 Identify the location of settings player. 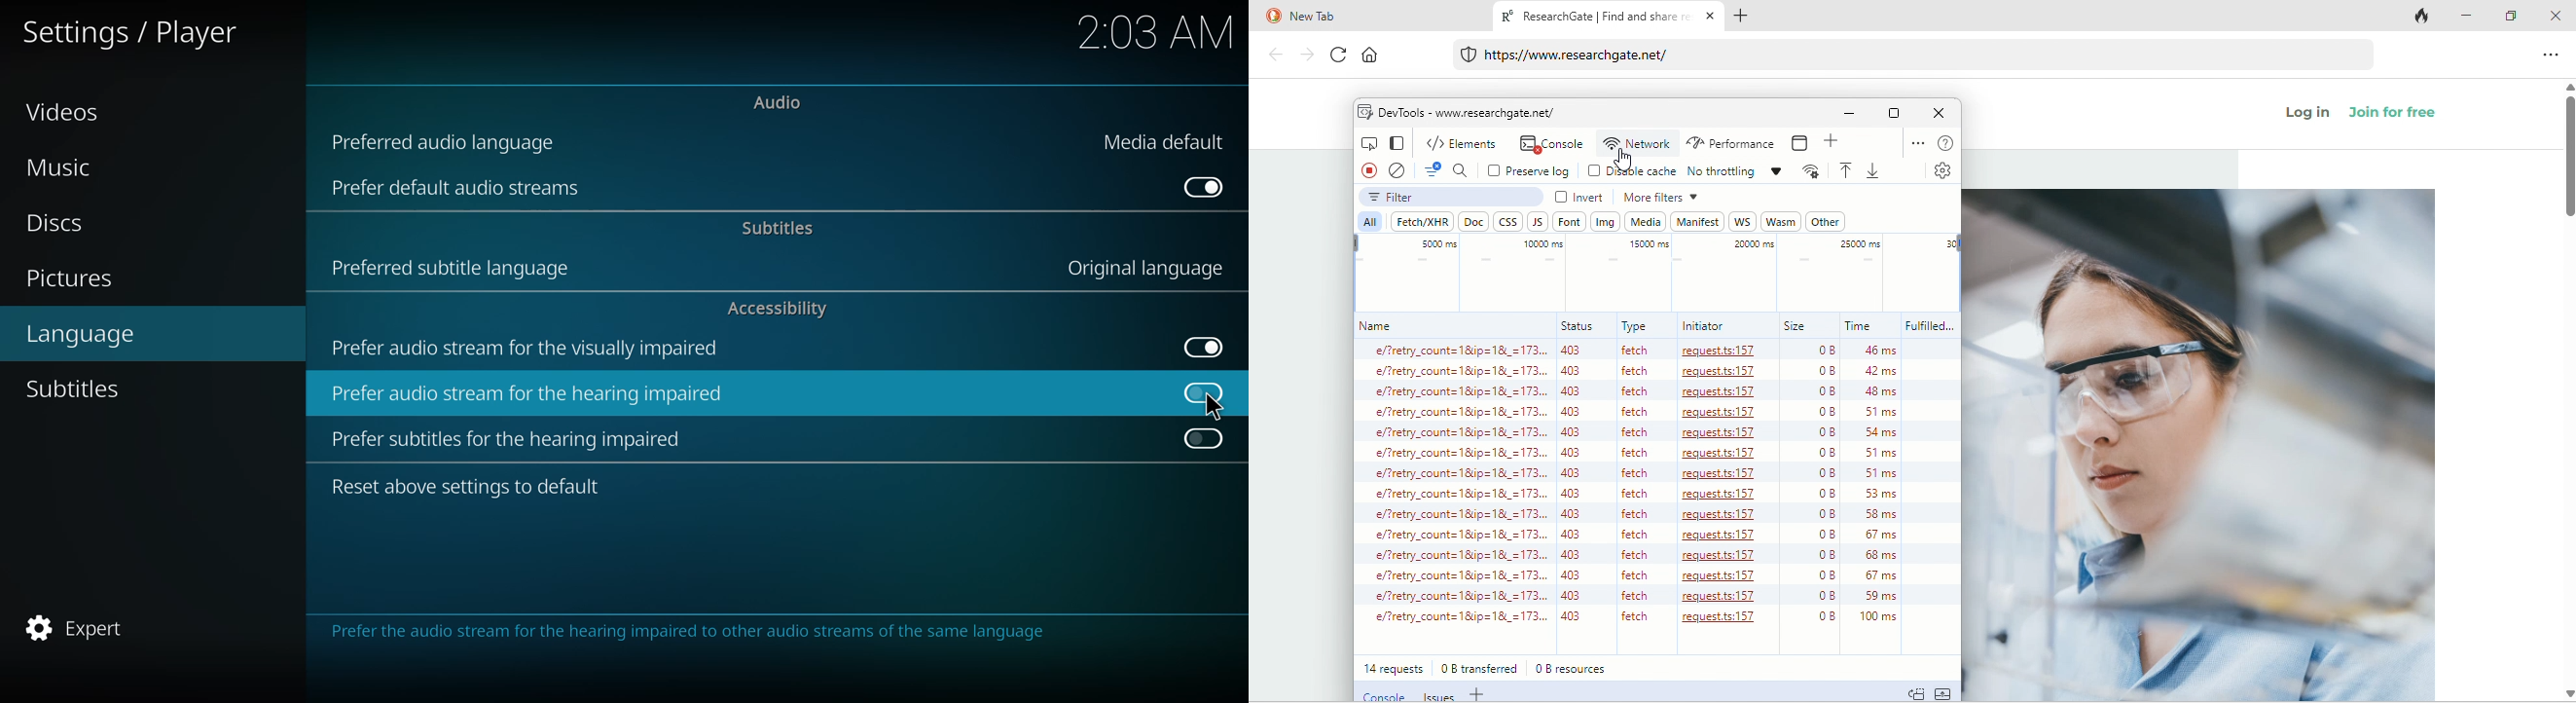
(130, 32).